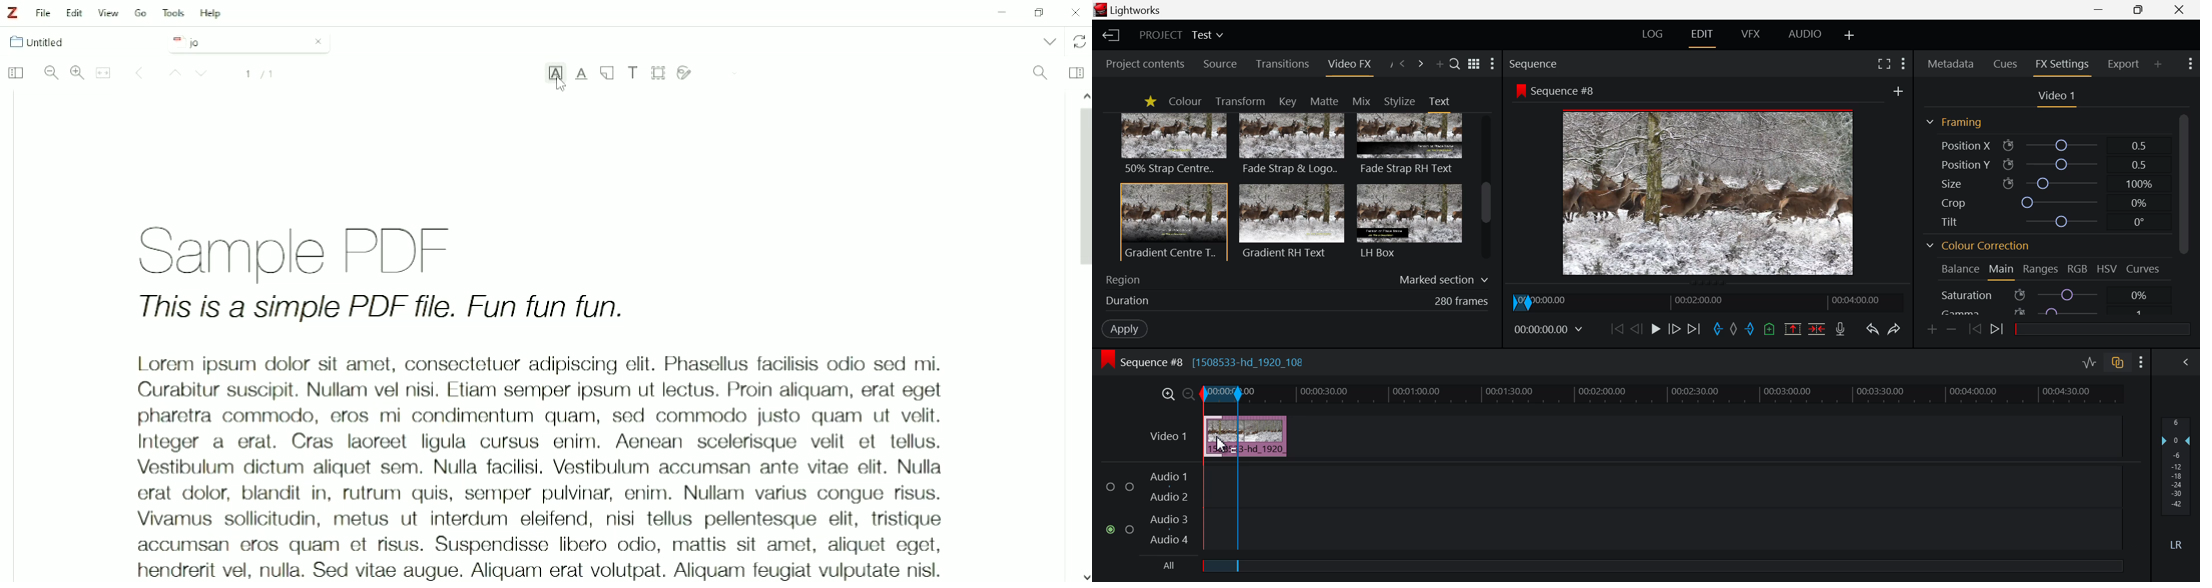 Image resolution: width=2212 pixels, height=588 pixels. Describe the element at coordinates (318, 248) in the screenshot. I see `Sample PDF` at that location.